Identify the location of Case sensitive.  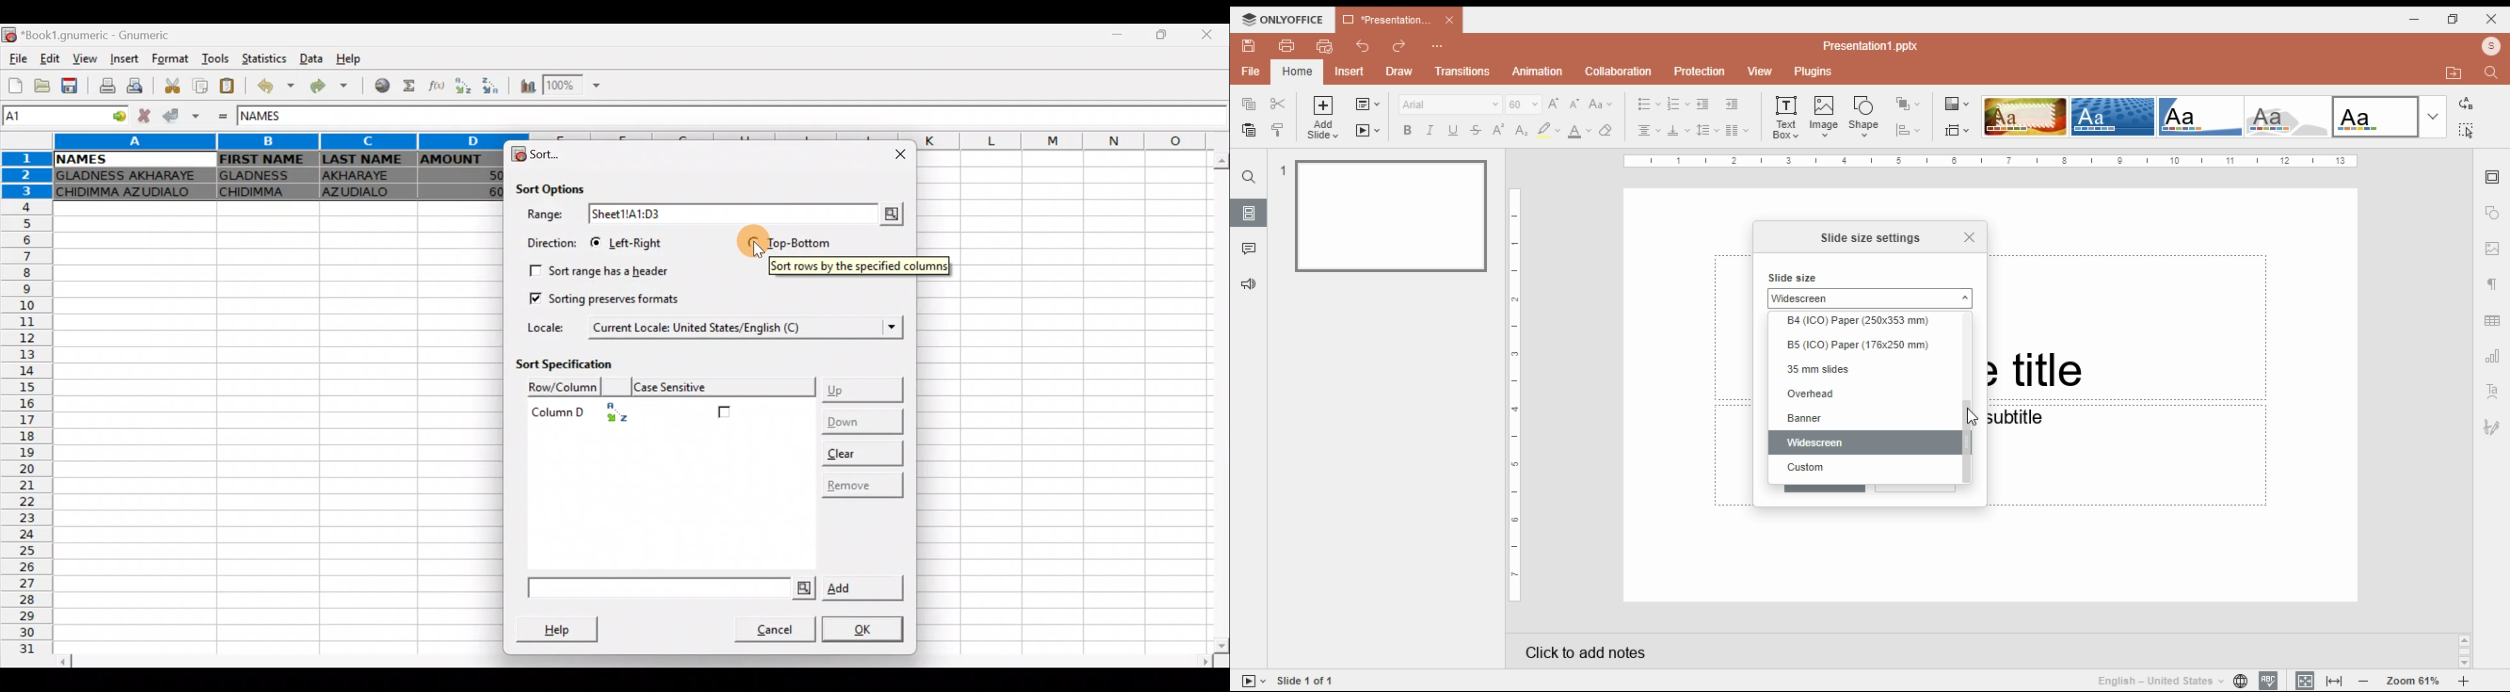
(724, 386).